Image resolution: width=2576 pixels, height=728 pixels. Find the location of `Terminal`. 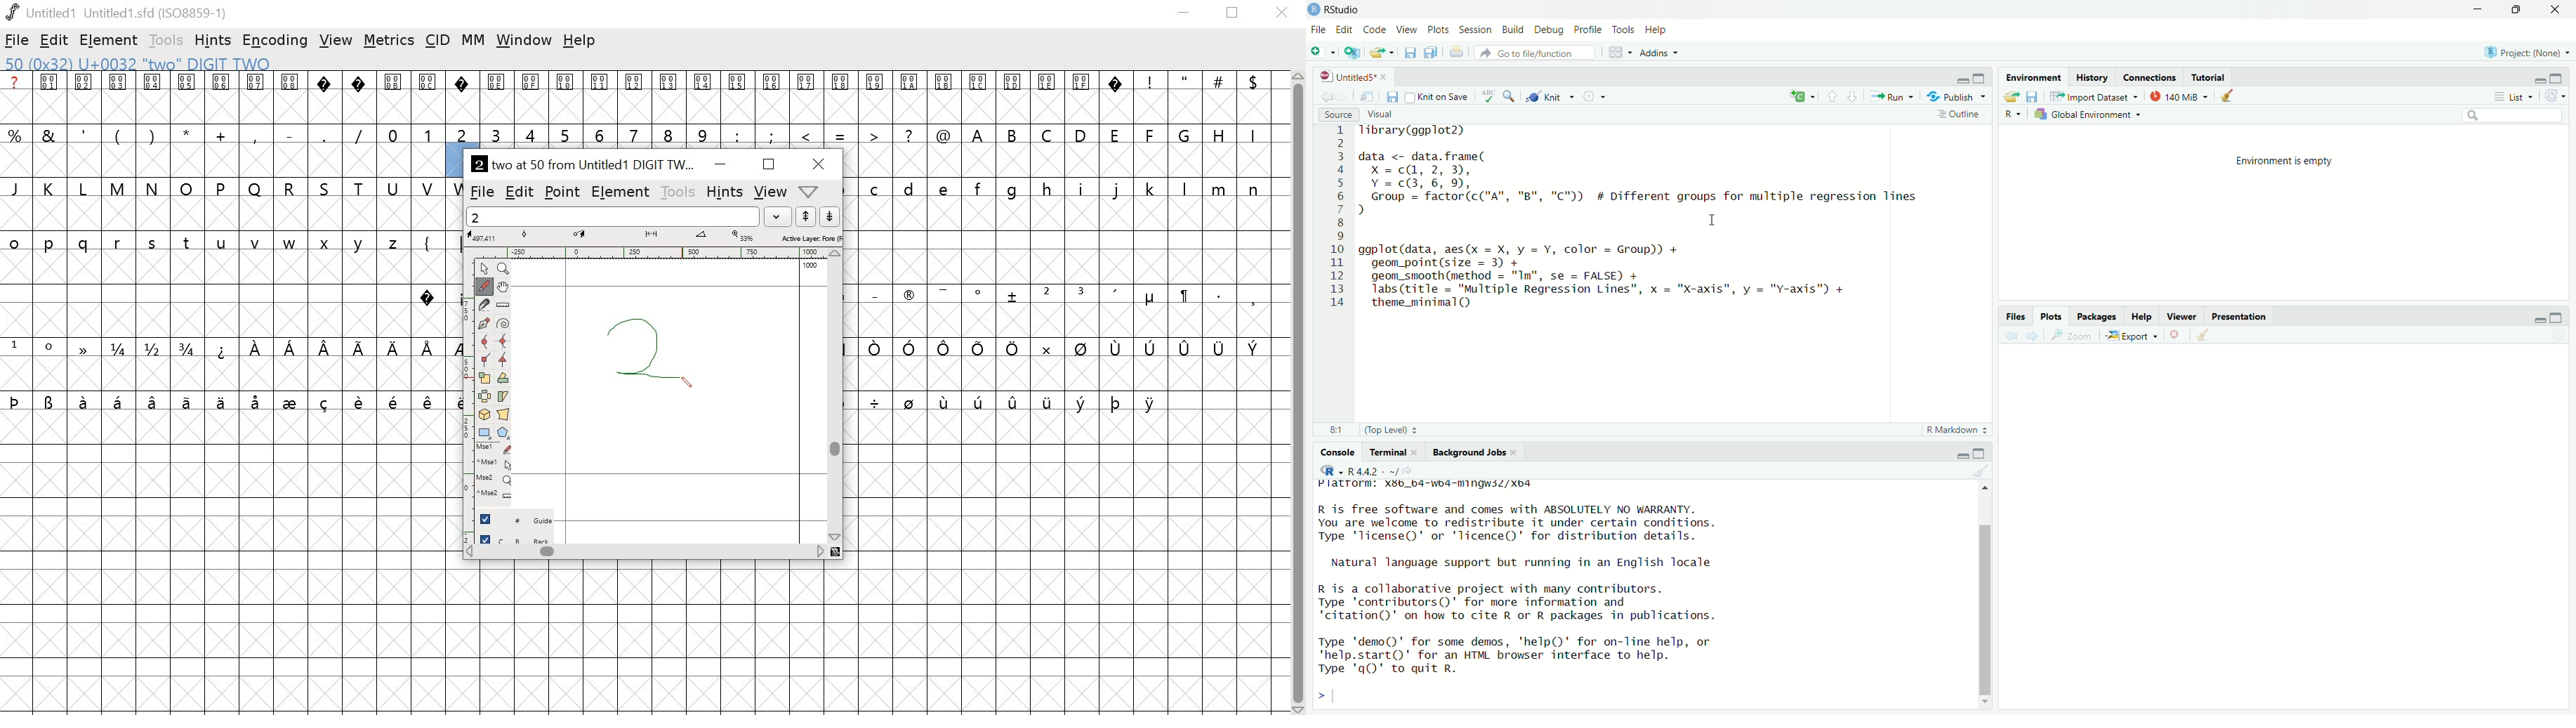

Terminal is located at coordinates (1385, 450).